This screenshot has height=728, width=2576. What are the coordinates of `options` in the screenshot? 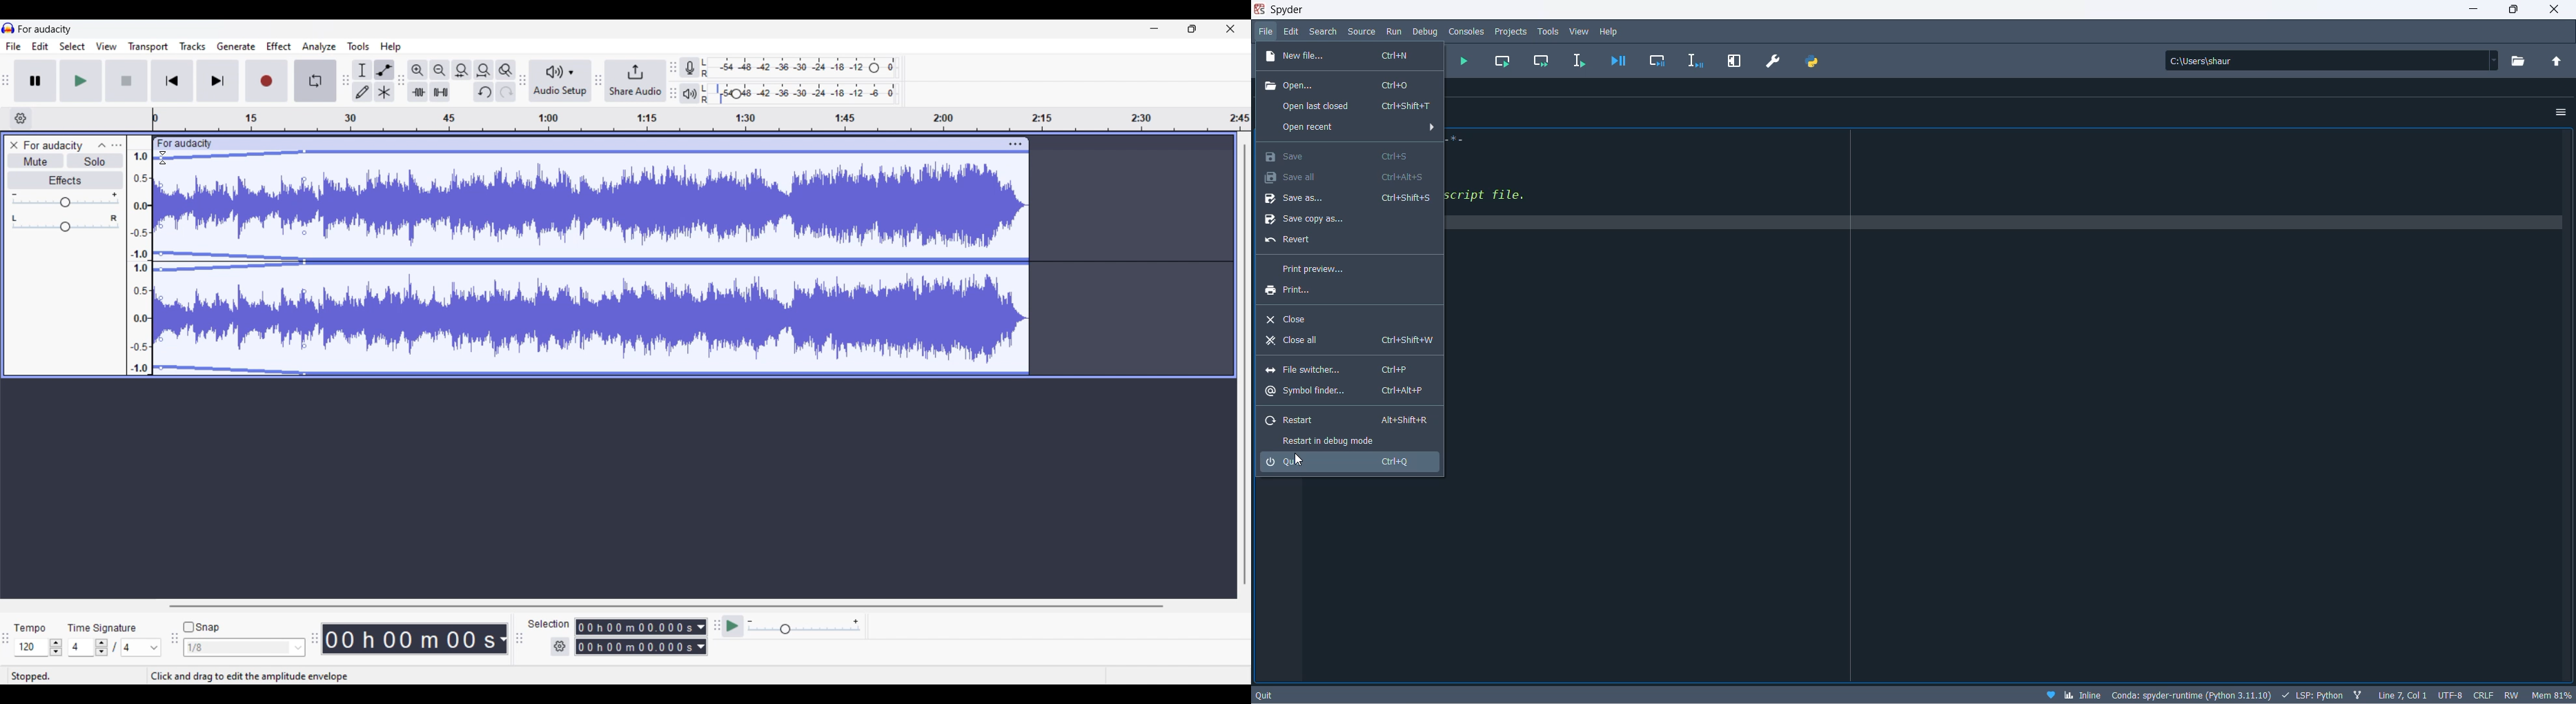 It's located at (2554, 110).